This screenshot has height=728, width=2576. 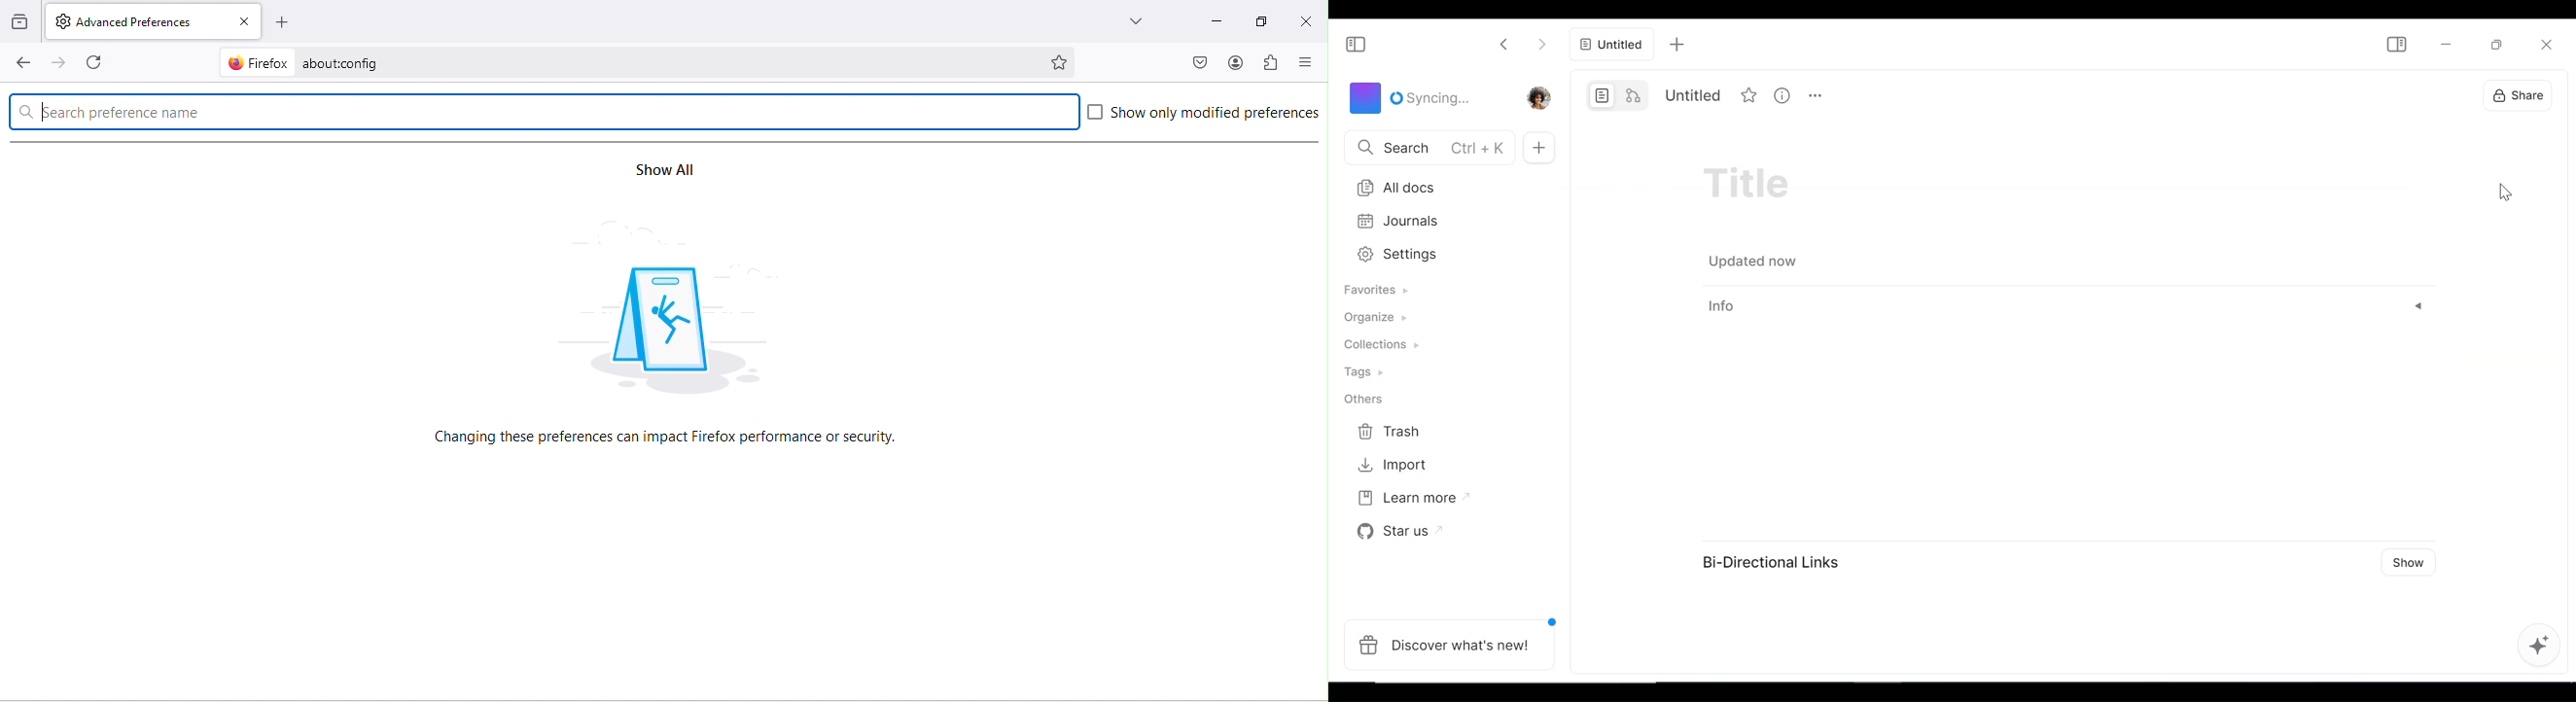 What do you see at coordinates (1451, 644) in the screenshot?
I see `Discover what's new` at bounding box center [1451, 644].